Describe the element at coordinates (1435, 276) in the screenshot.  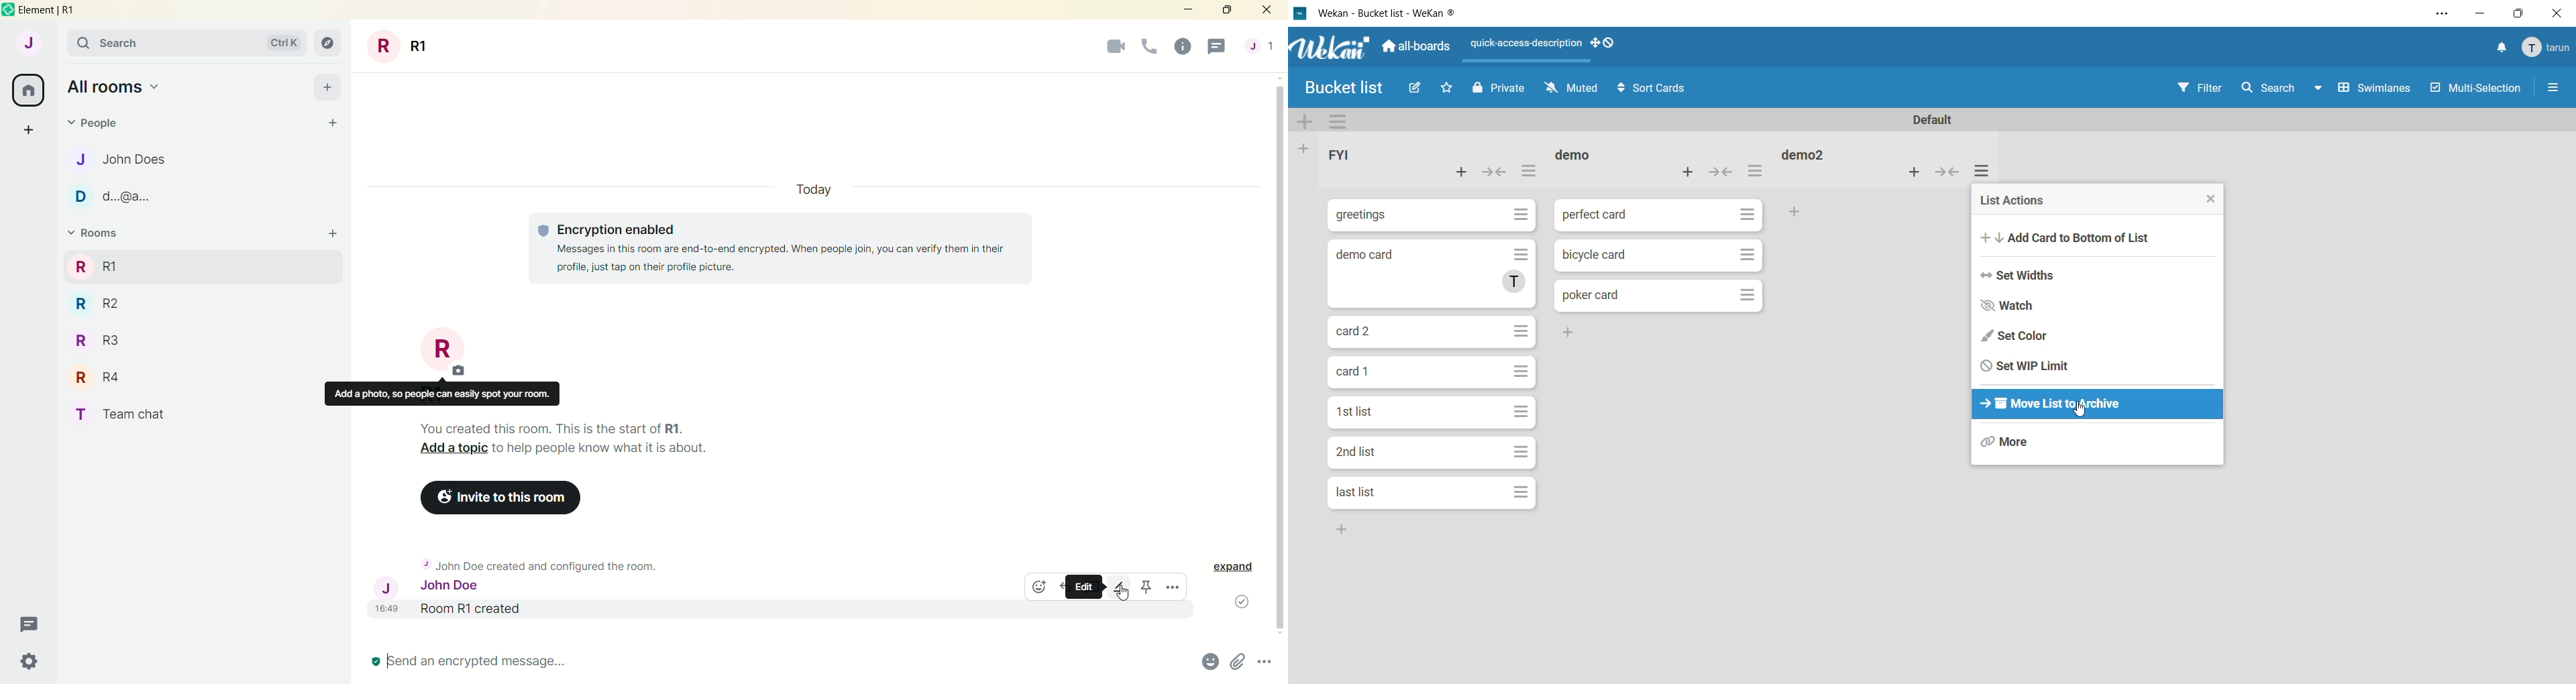
I see `cards` at that location.